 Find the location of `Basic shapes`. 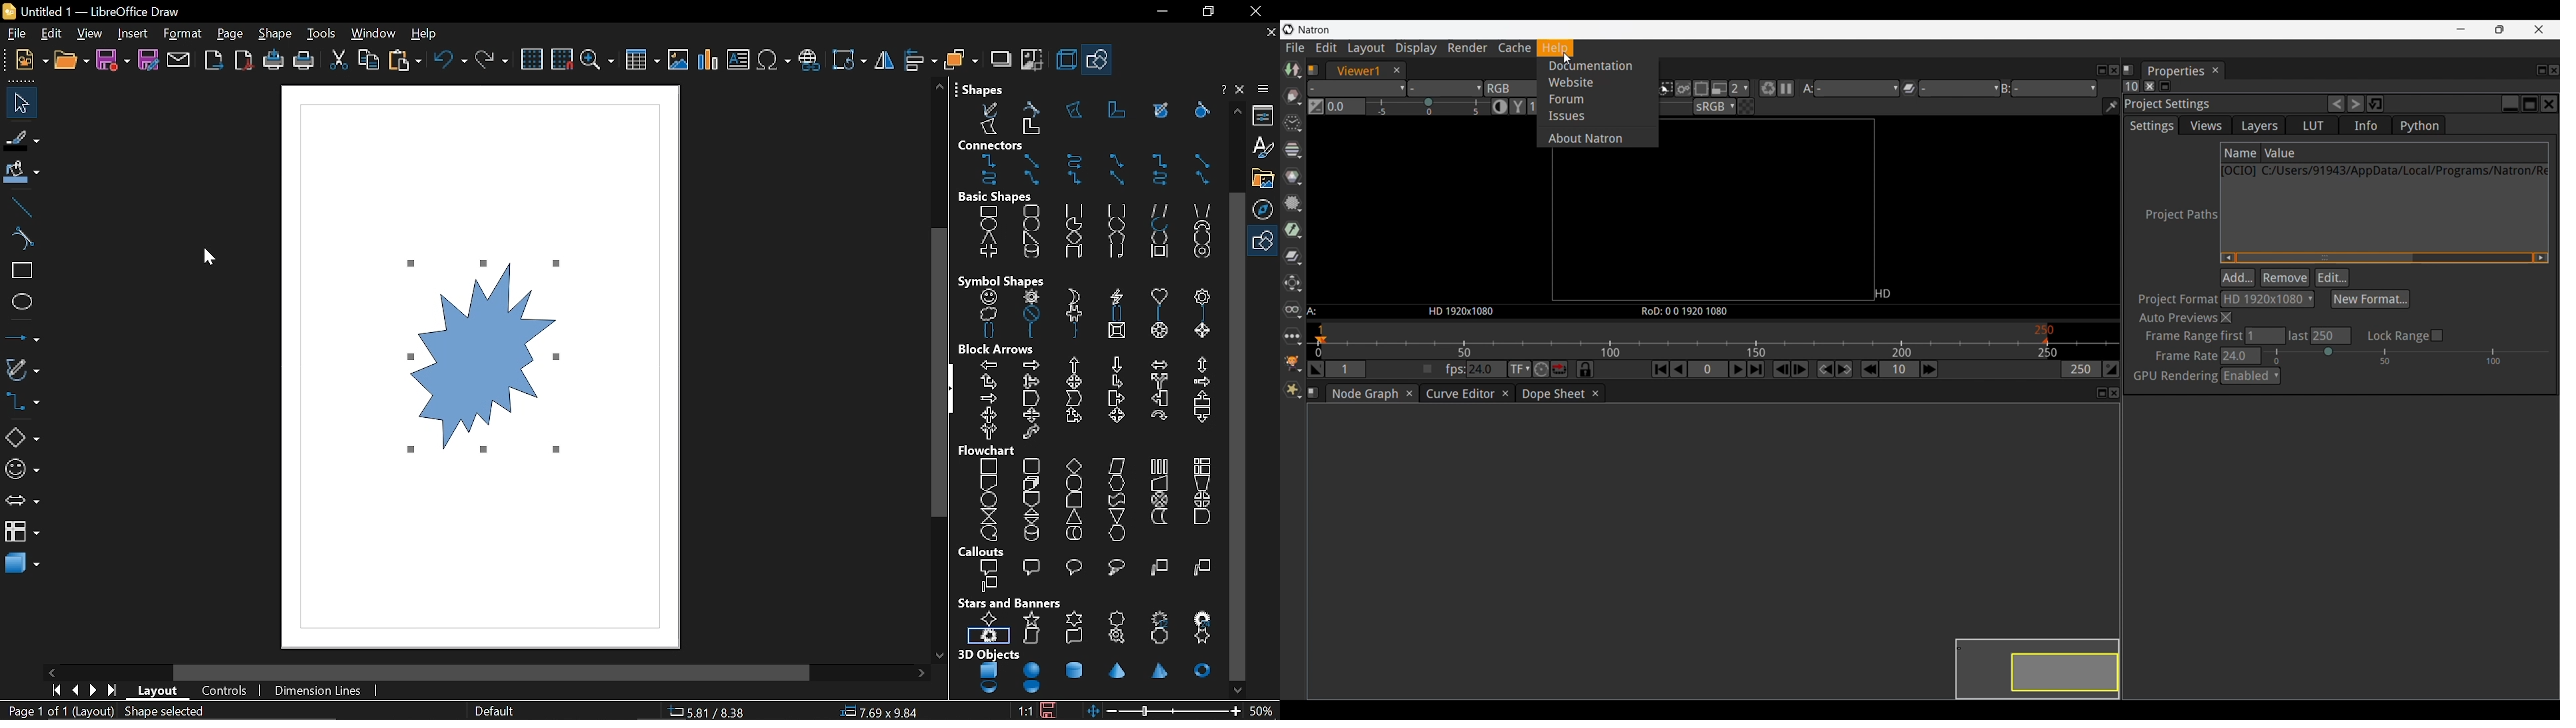

Basic shapes is located at coordinates (1099, 62).